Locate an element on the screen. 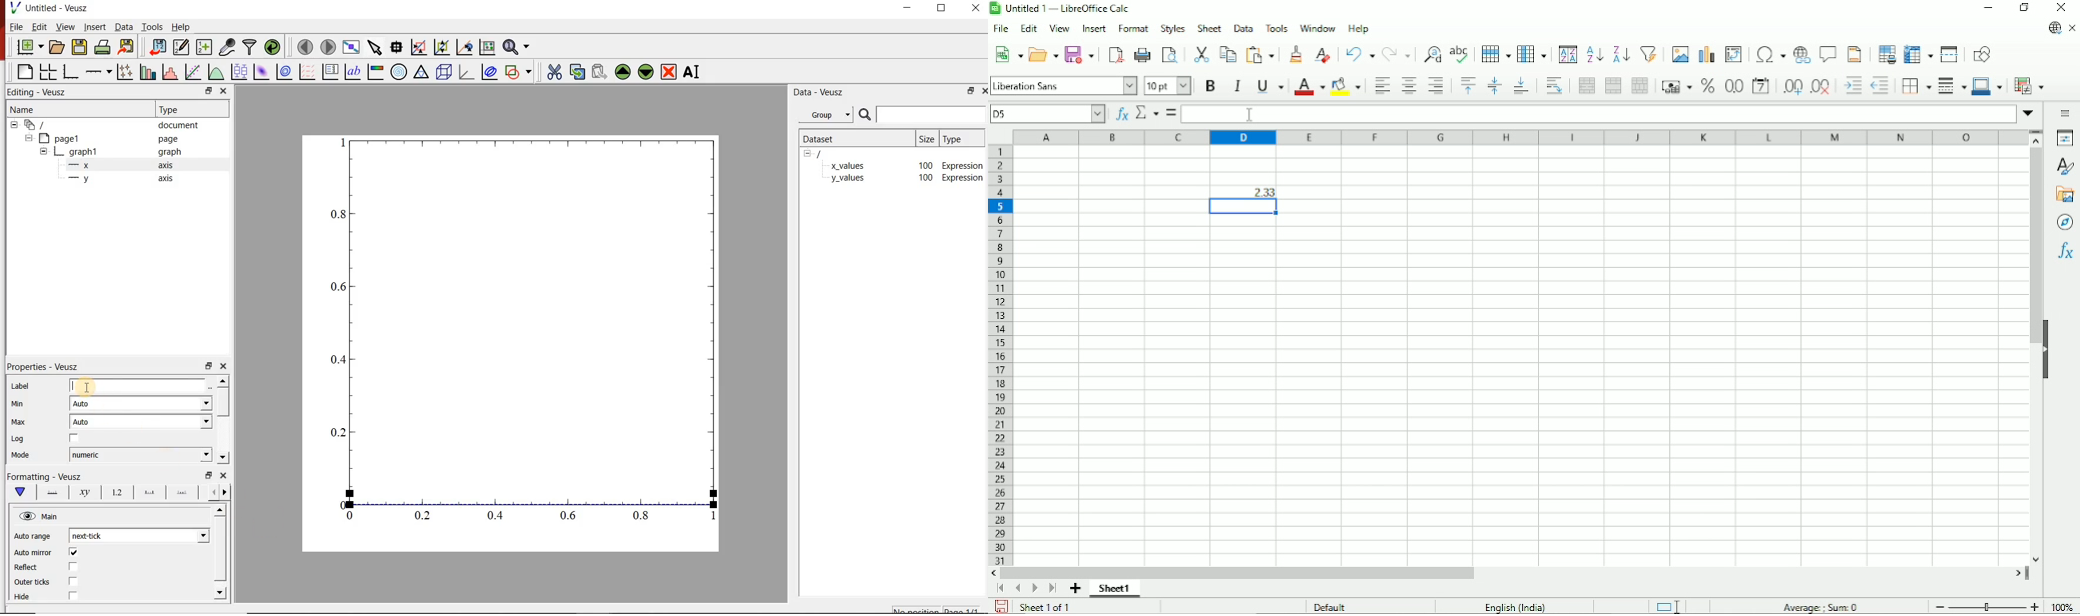 The image size is (2100, 616). restore down is located at coordinates (968, 91).